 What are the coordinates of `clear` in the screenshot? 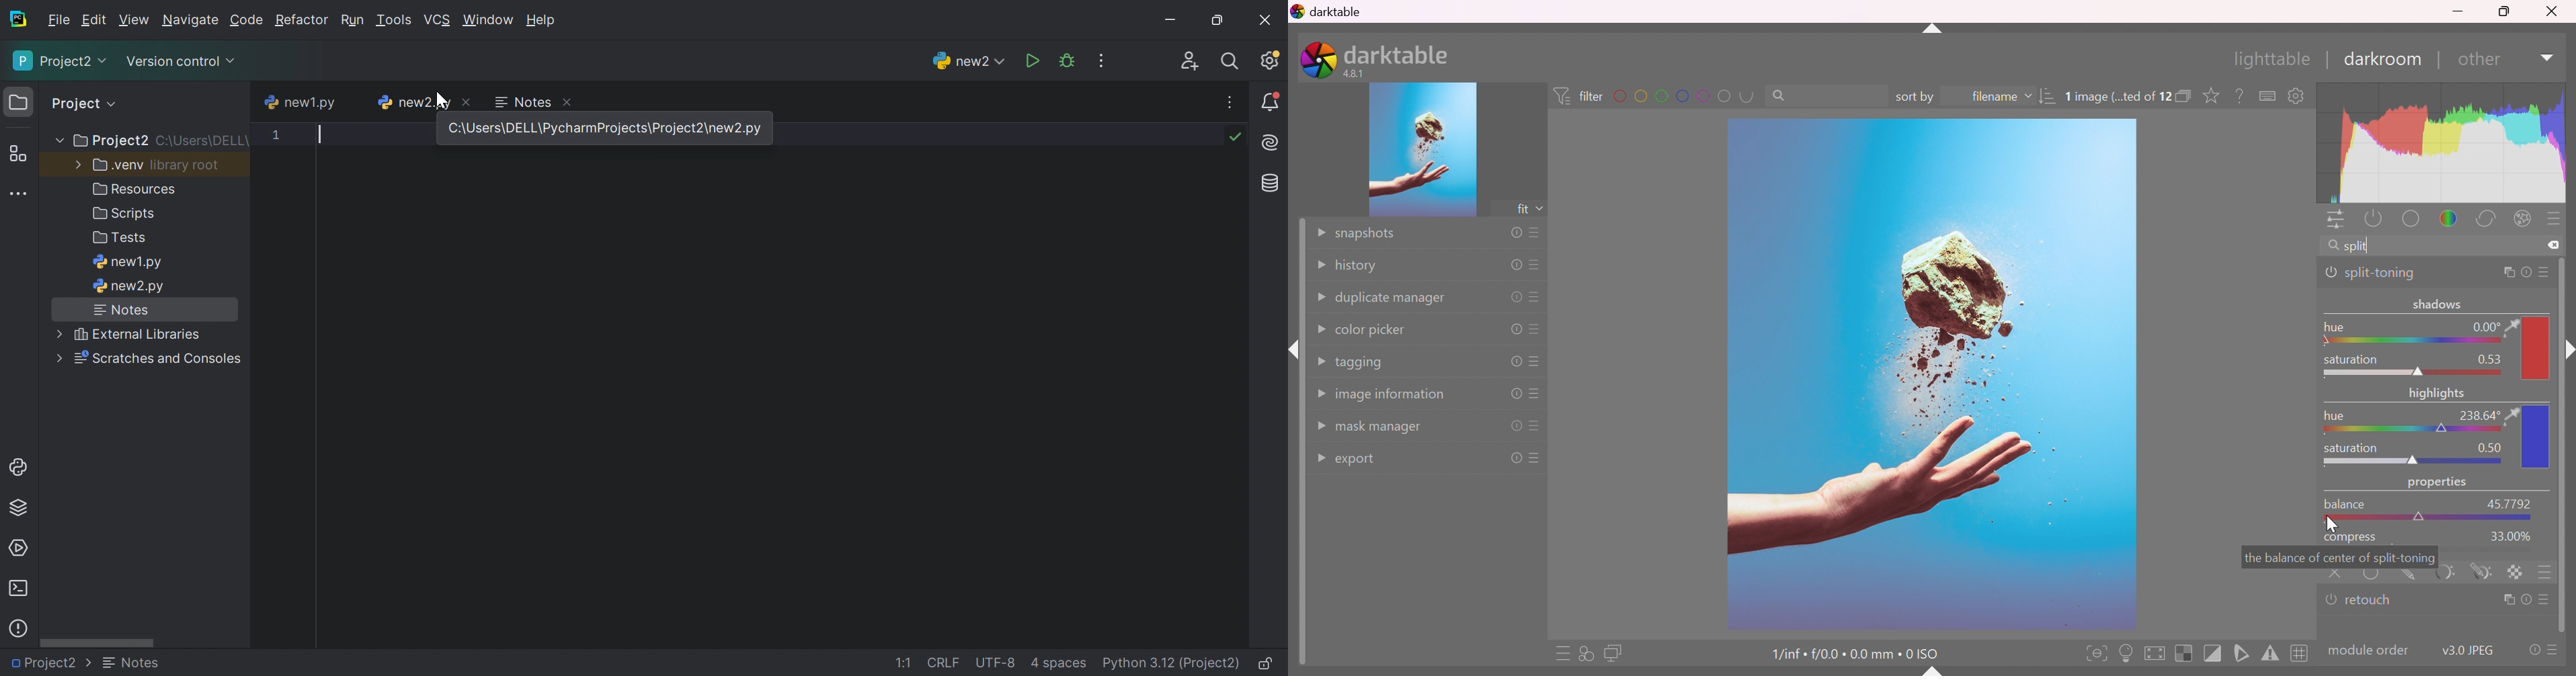 It's located at (2553, 244).